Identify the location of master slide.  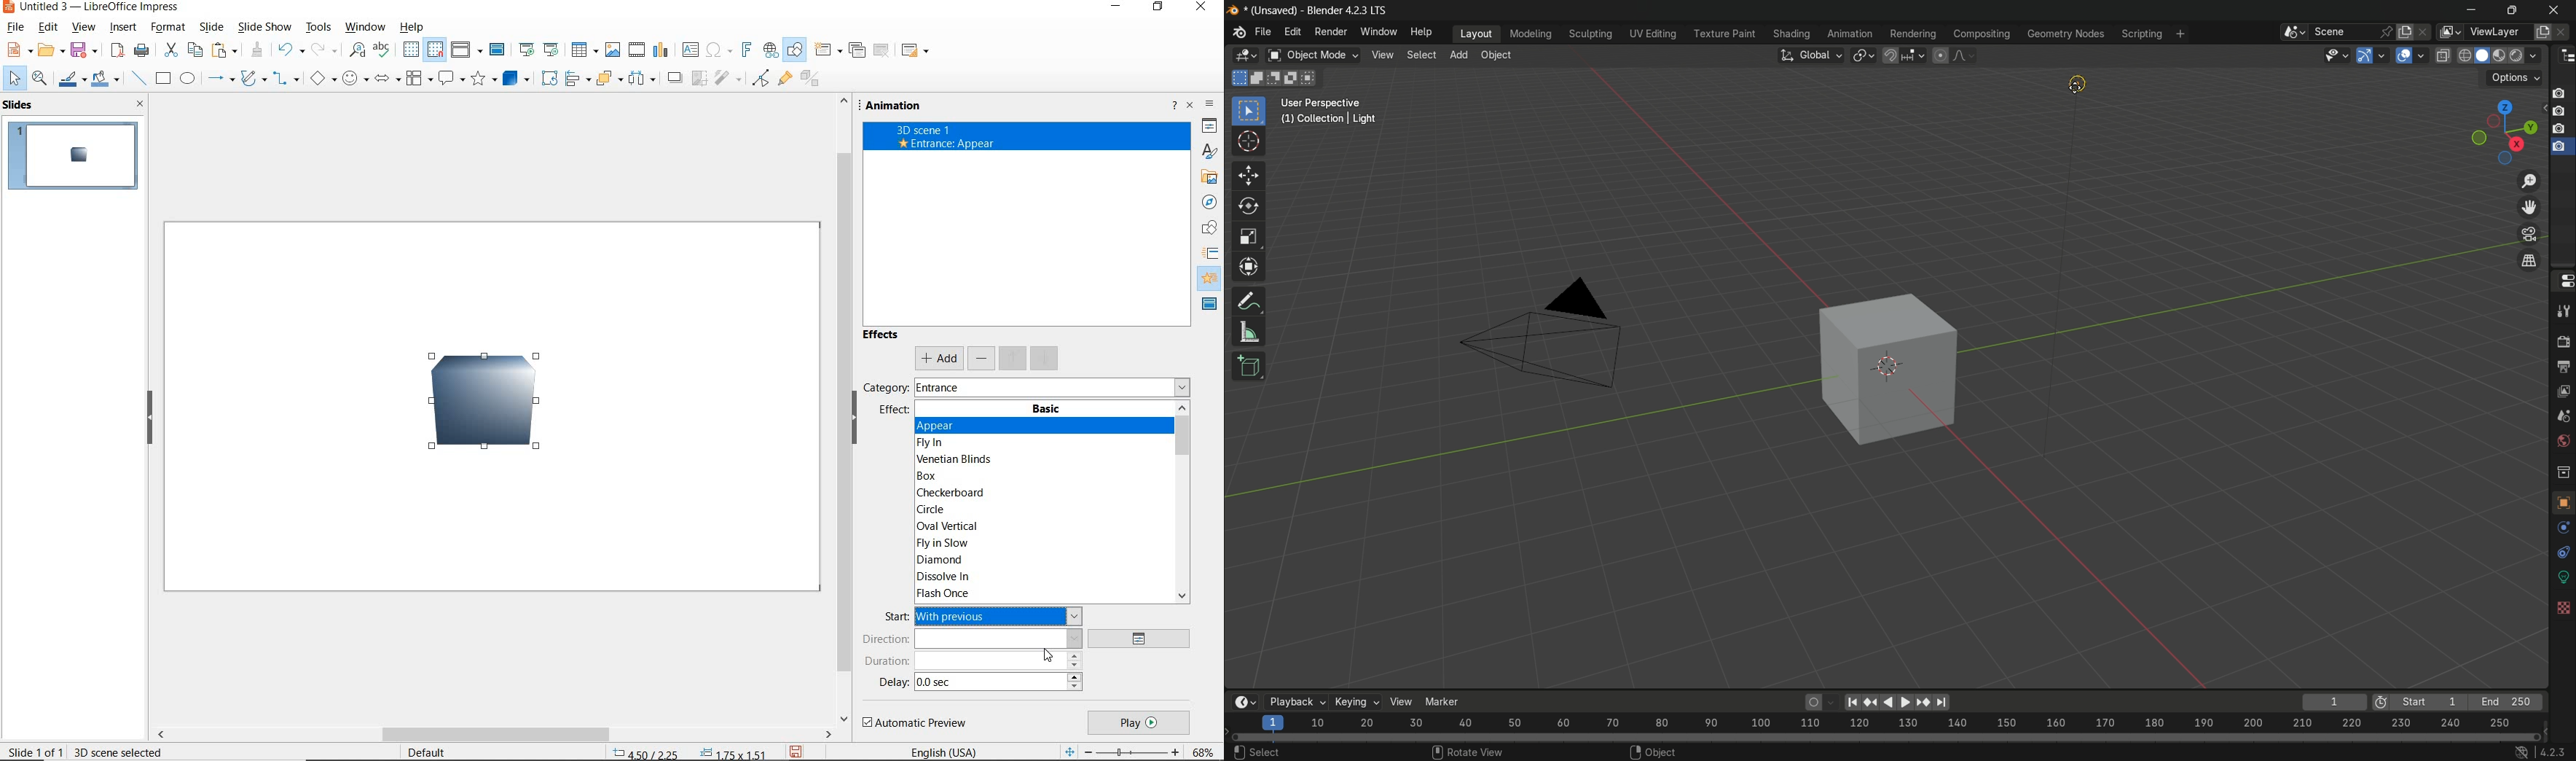
(499, 50).